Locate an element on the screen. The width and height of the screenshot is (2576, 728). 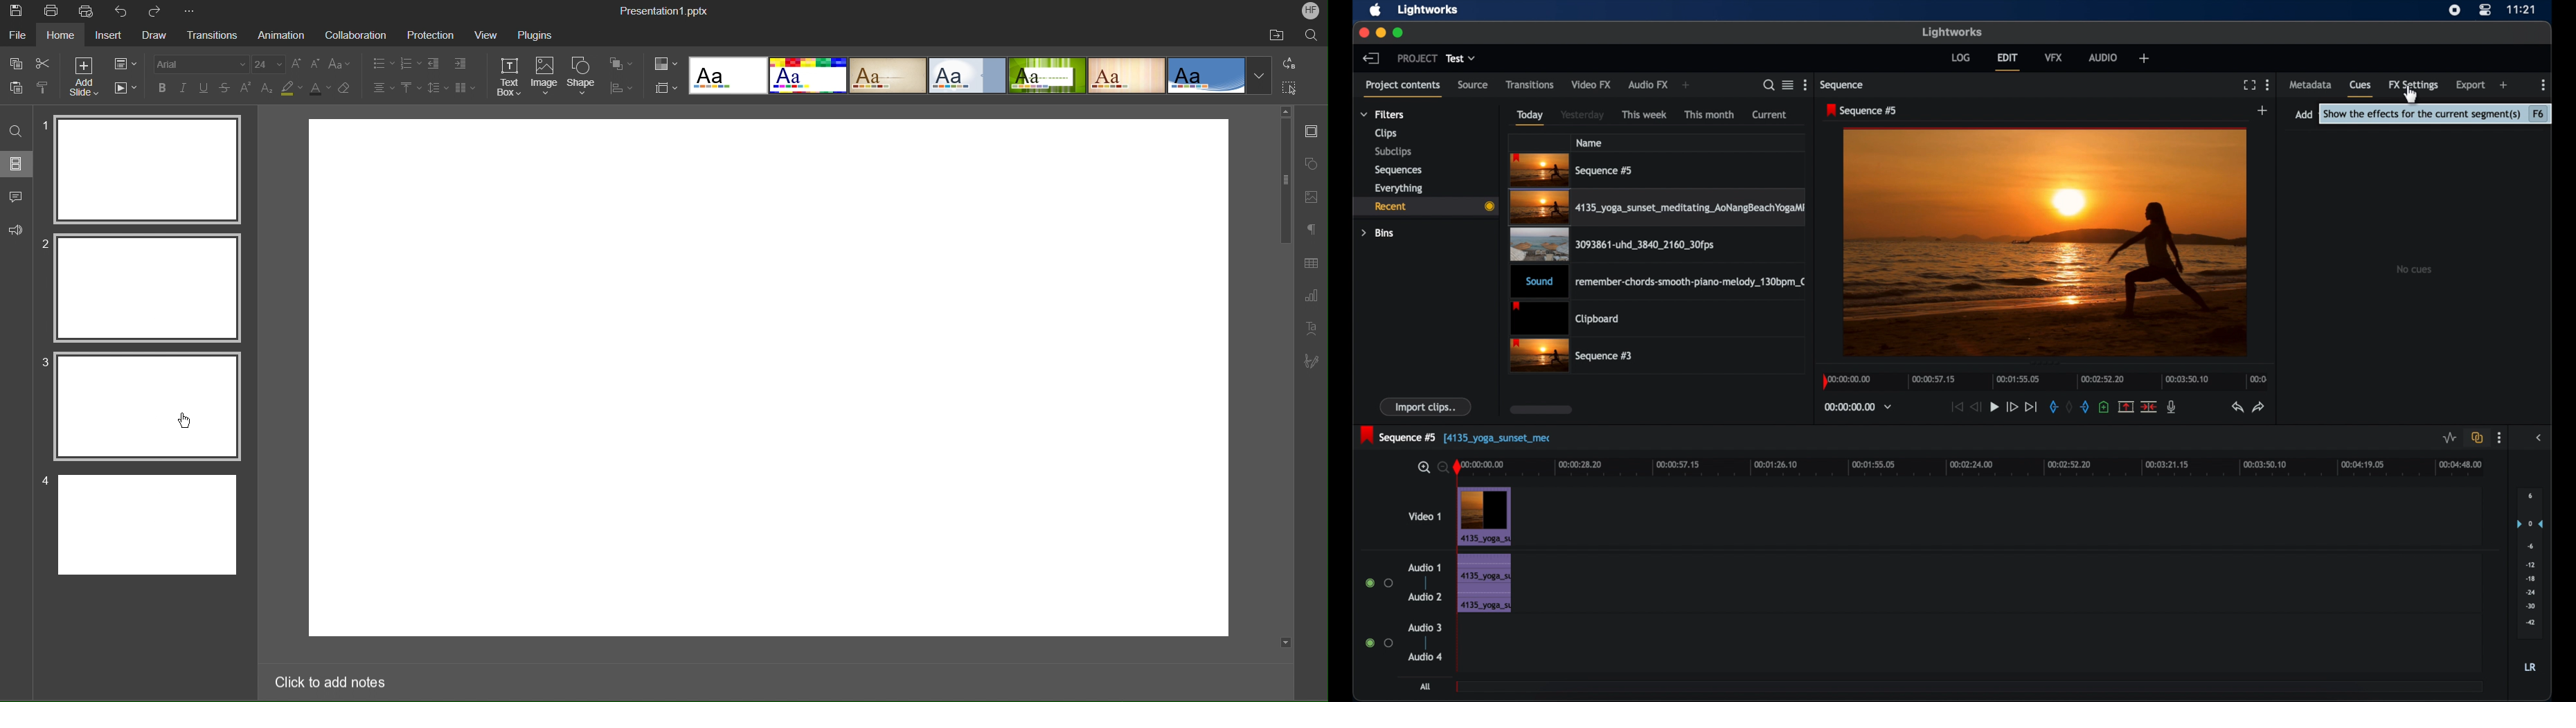
export is located at coordinates (2472, 85).